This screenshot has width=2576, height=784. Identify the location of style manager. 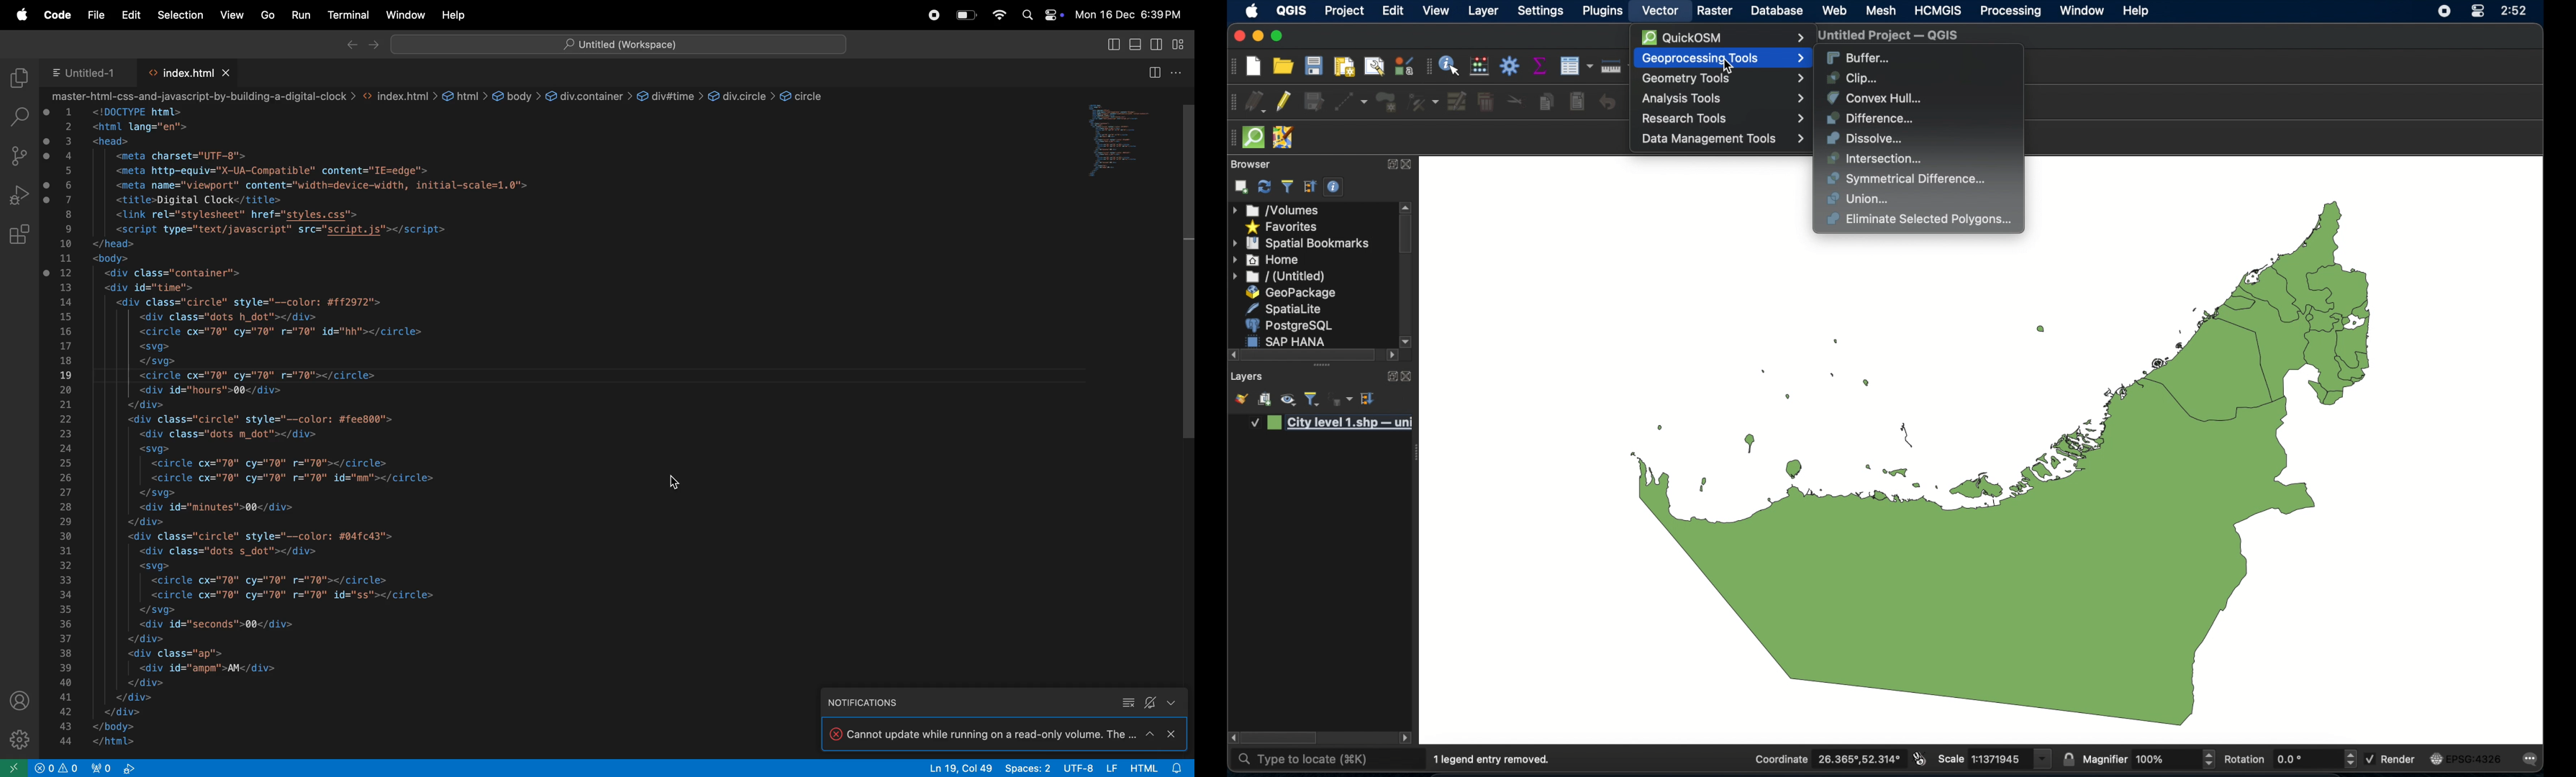
(1402, 65).